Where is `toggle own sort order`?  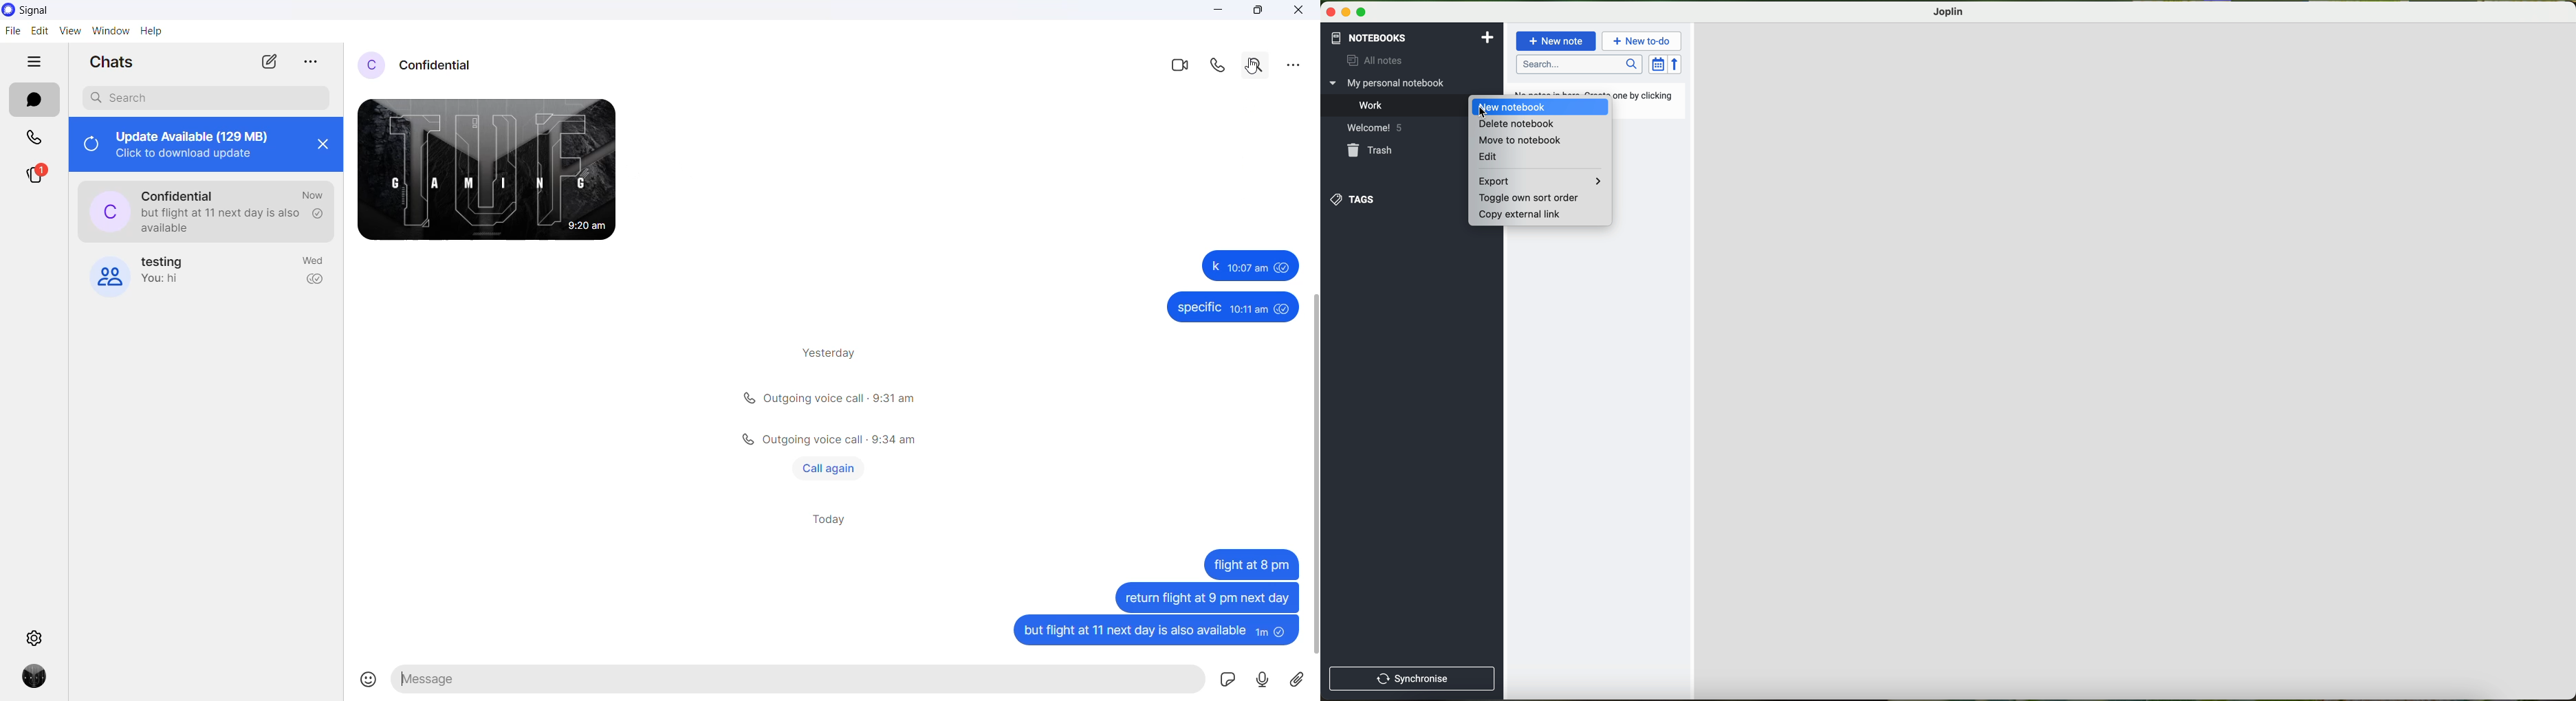
toggle own sort order is located at coordinates (1529, 198).